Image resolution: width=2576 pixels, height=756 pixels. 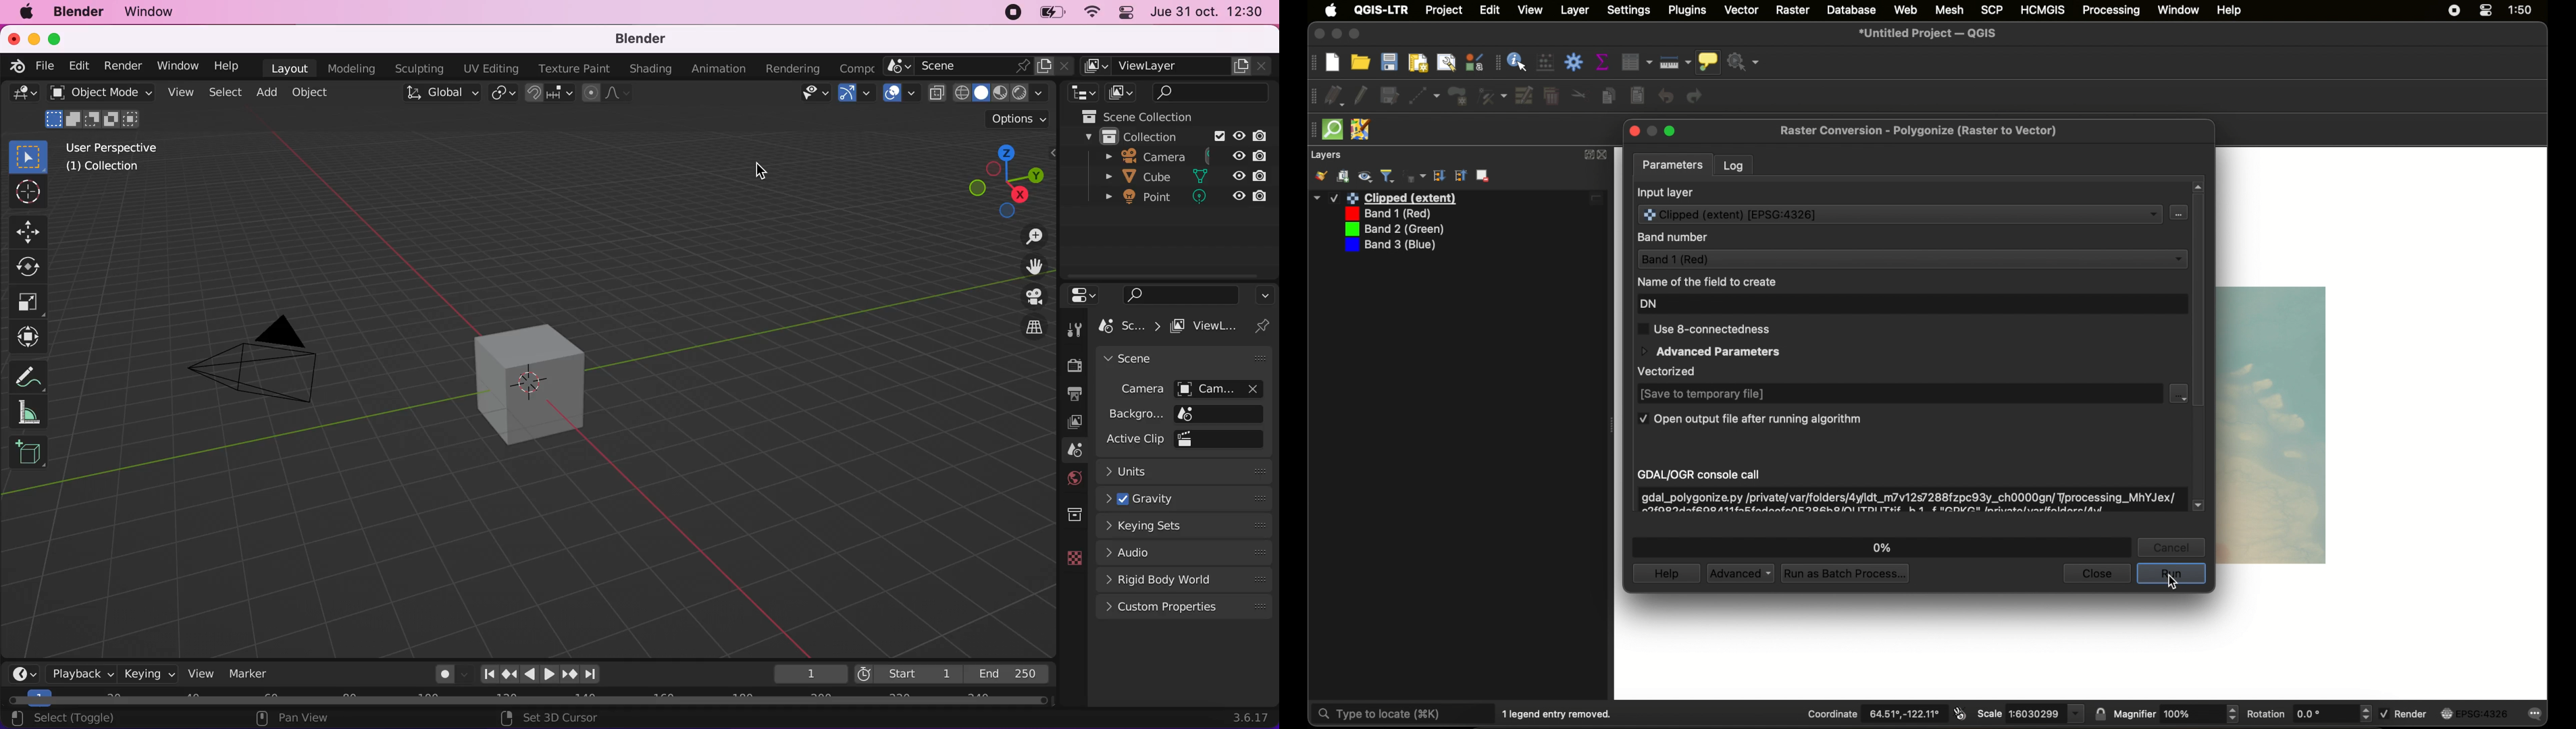 What do you see at coordinates (1668, 371) in the screenshot?
I see `vectorize` at bounding box center [1668, 371].